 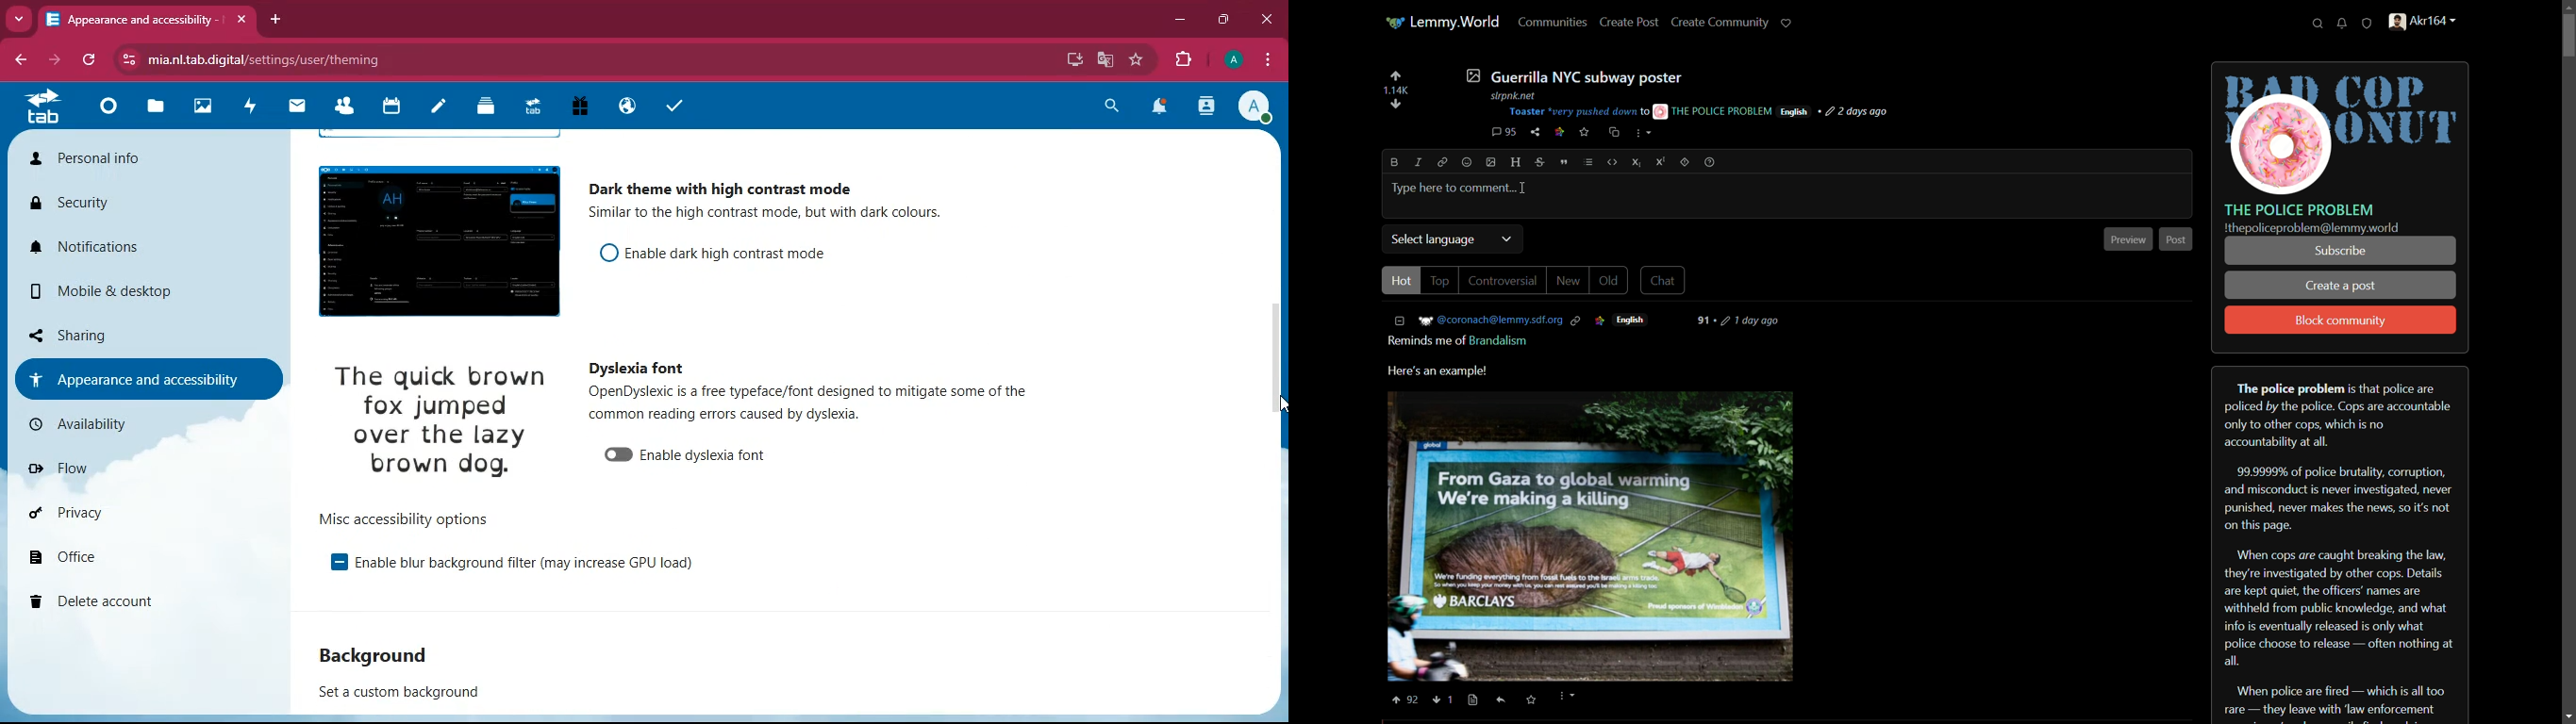 I want to click on home, so click(x=111, y=110).